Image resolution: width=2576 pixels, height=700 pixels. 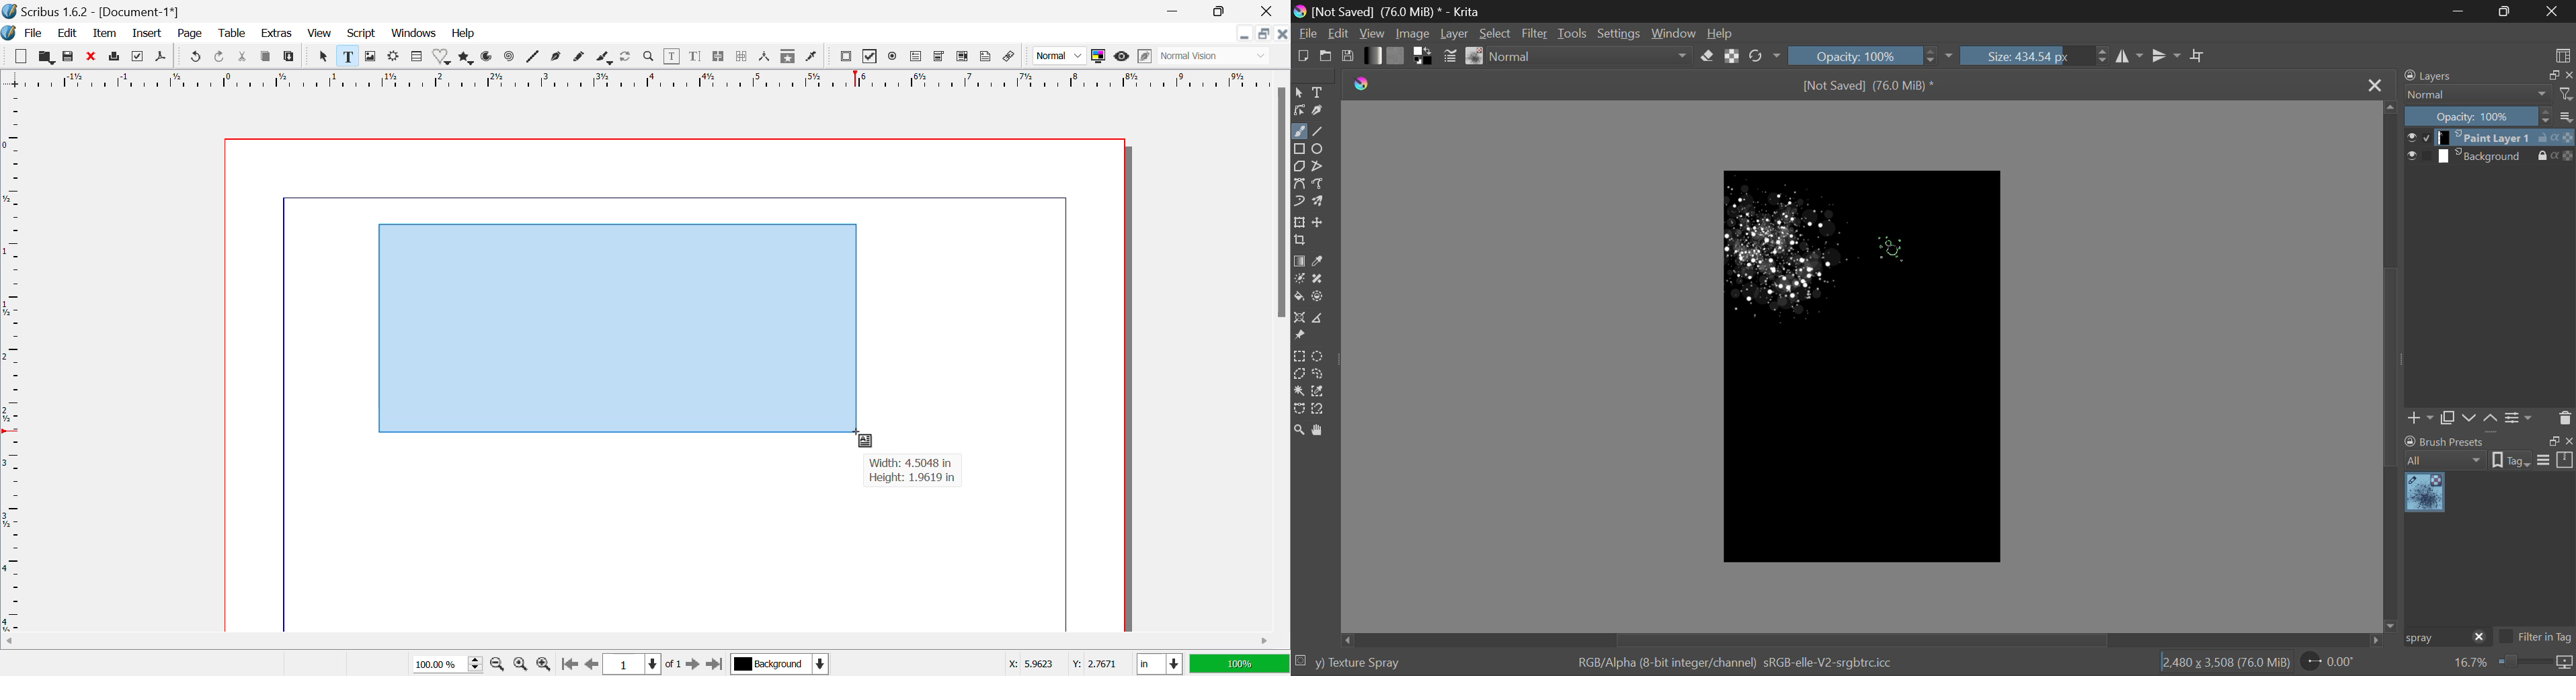 What do you see at coordinates (290, 58) in the screenshot?
I see `Paste` at bounding box center [290, 58].